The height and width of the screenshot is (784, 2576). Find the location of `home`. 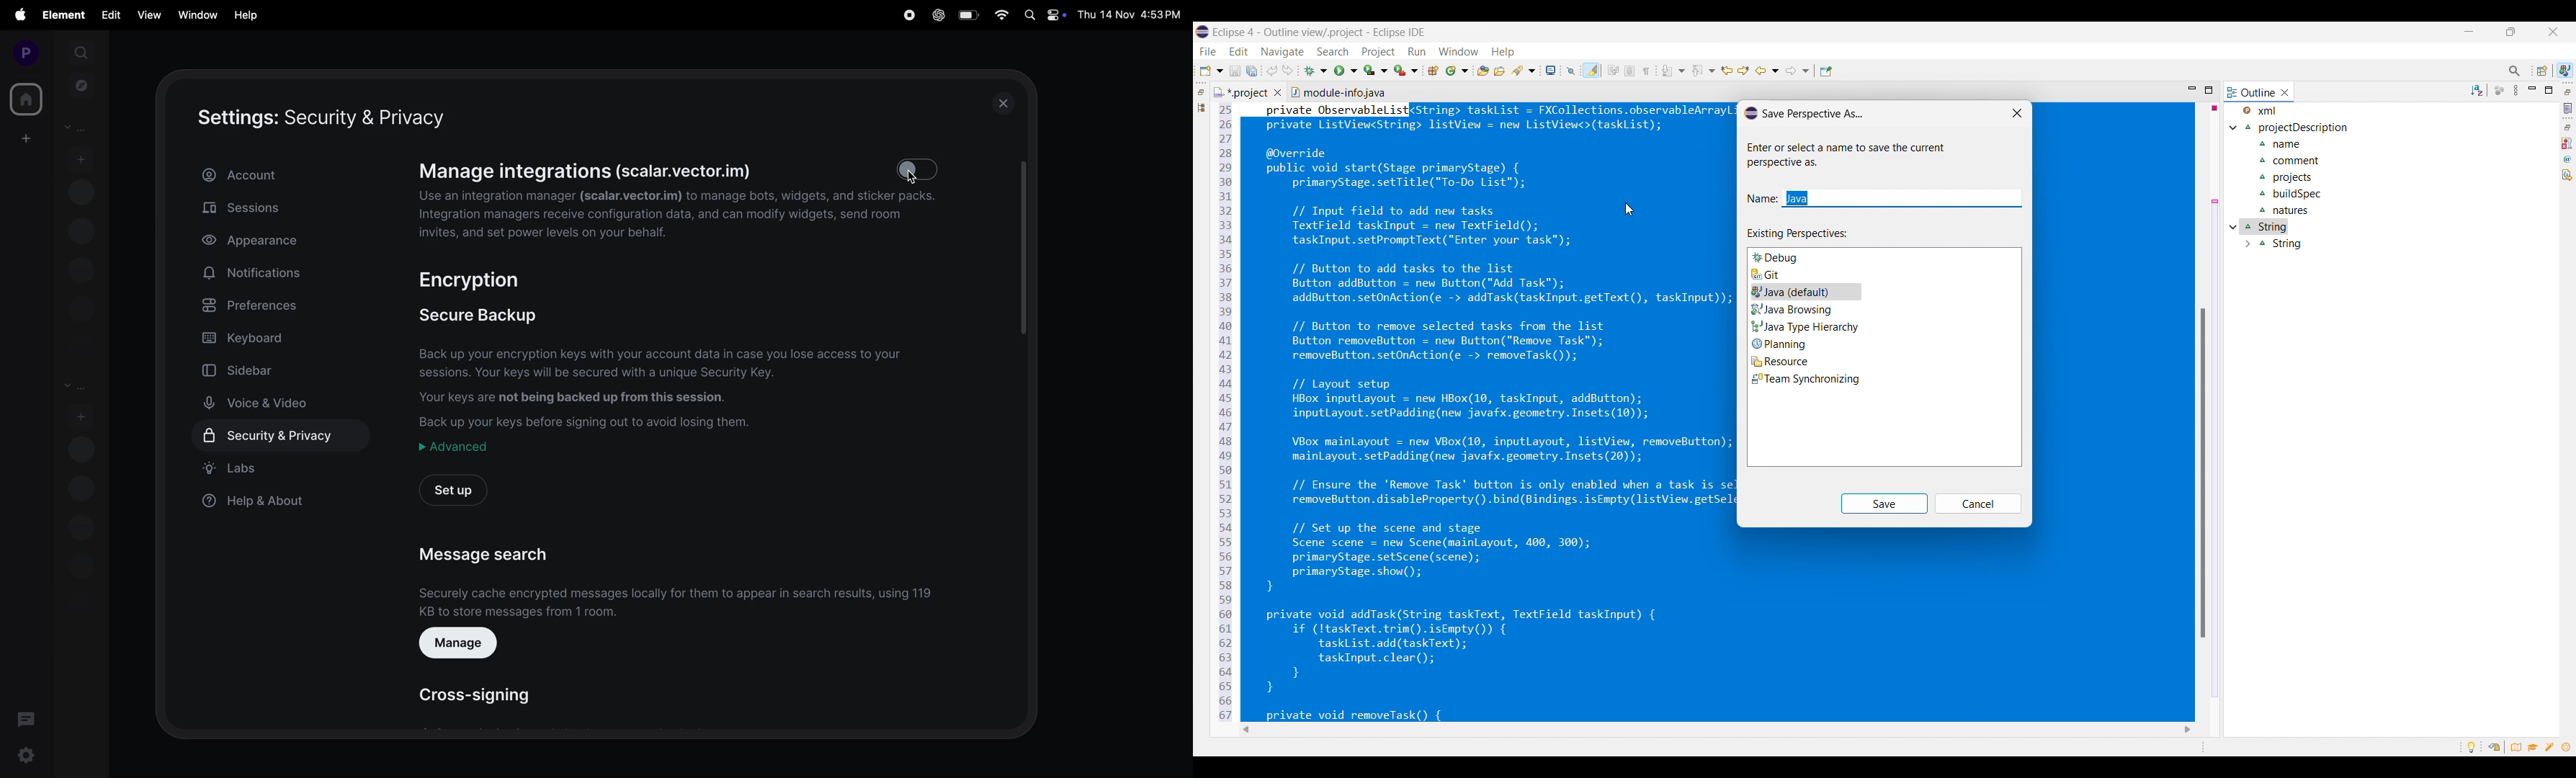

home is located at coordinates (26, 99).